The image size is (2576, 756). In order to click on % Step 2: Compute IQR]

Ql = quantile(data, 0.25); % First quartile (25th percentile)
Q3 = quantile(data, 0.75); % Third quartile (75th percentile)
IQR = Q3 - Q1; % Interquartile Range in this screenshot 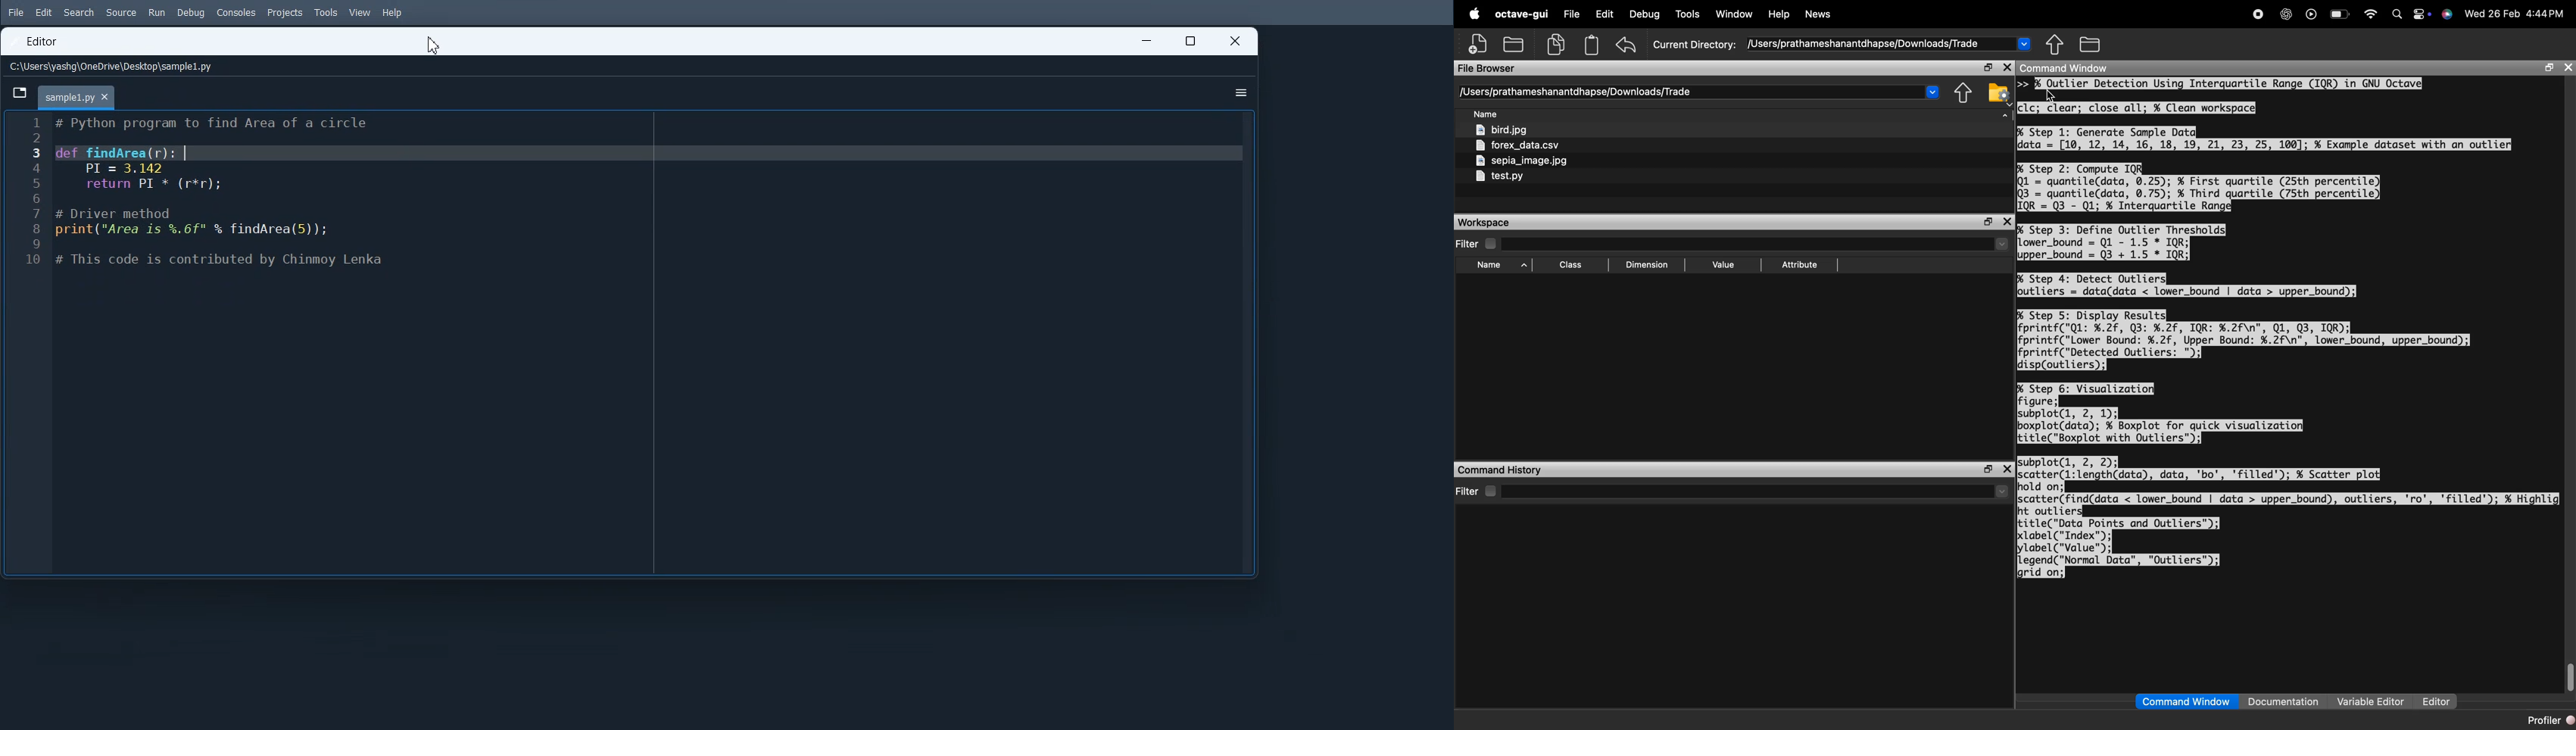, I will do `click(2199, 187)`.